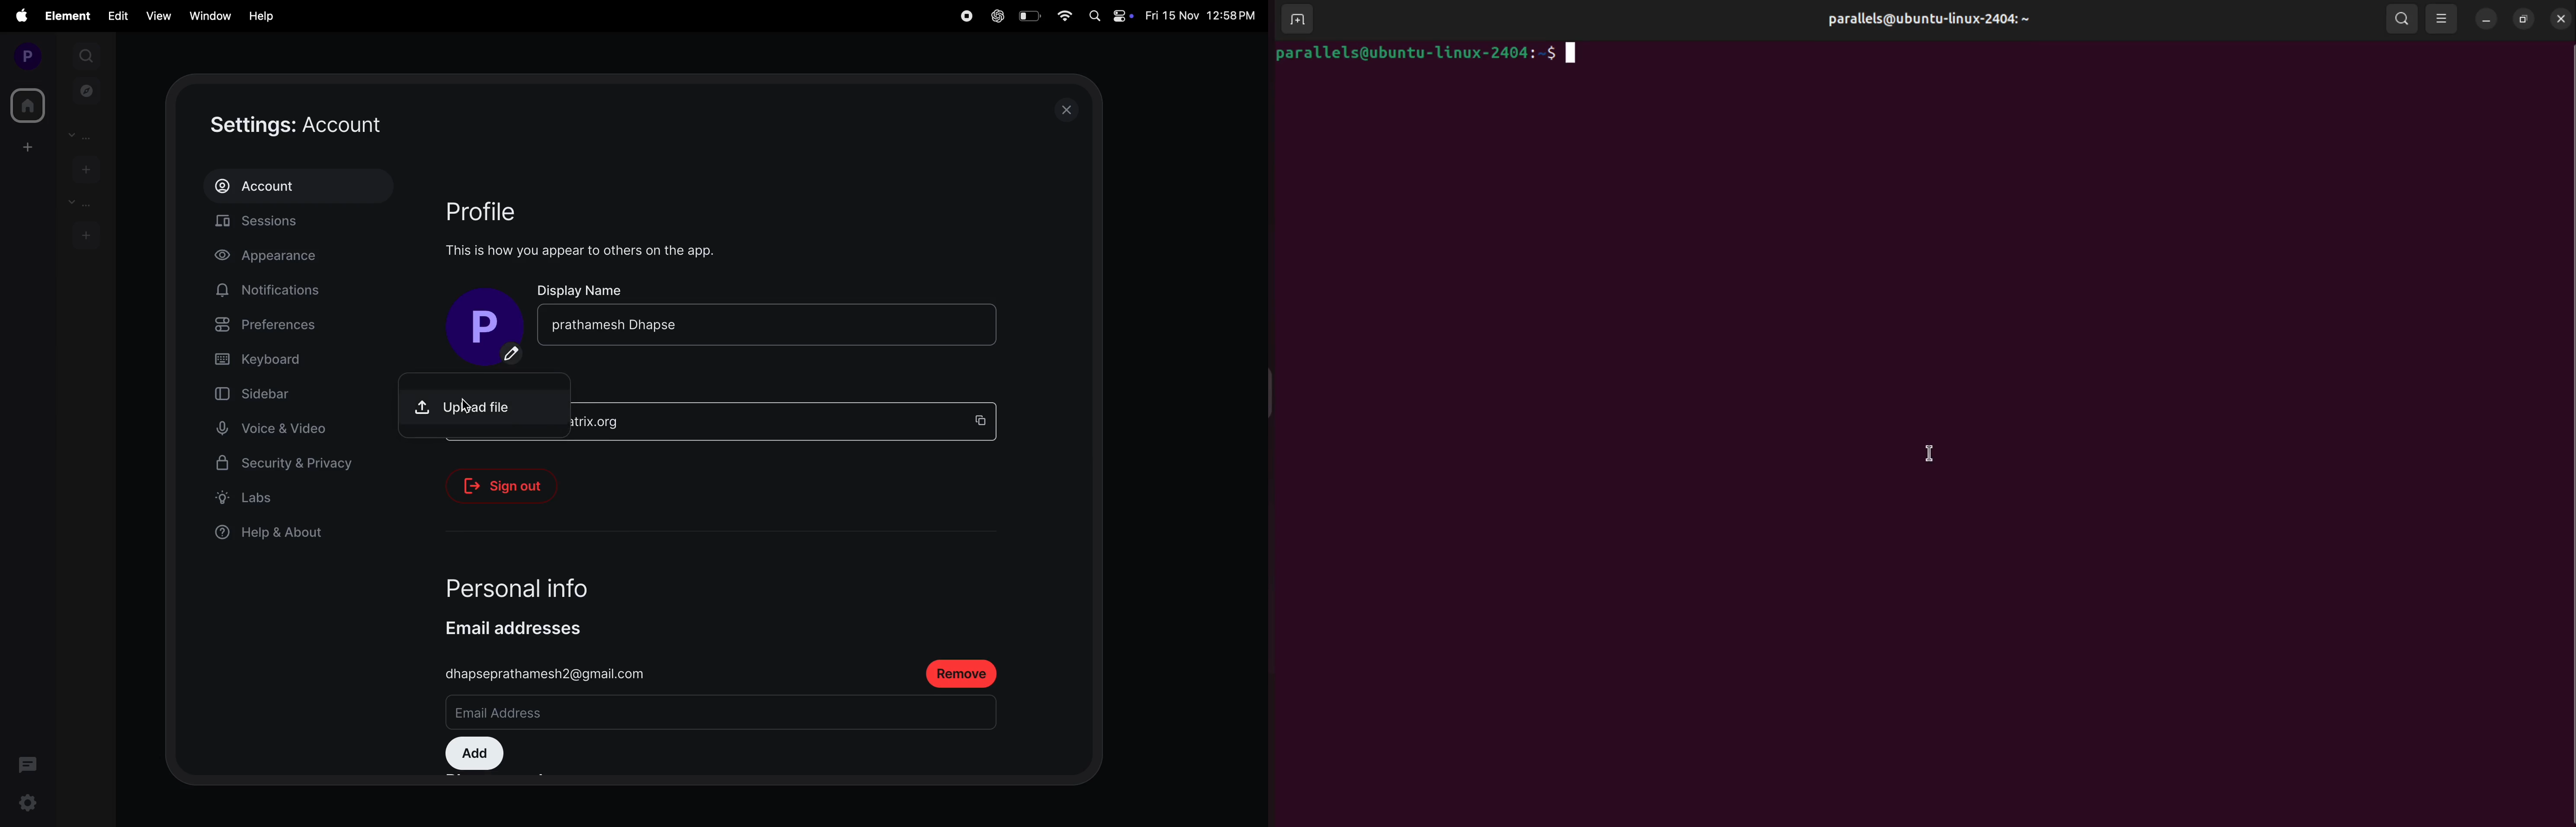  Describe the element at coordinates (483, 324) in the screenshot. I see `profile name` at that location.